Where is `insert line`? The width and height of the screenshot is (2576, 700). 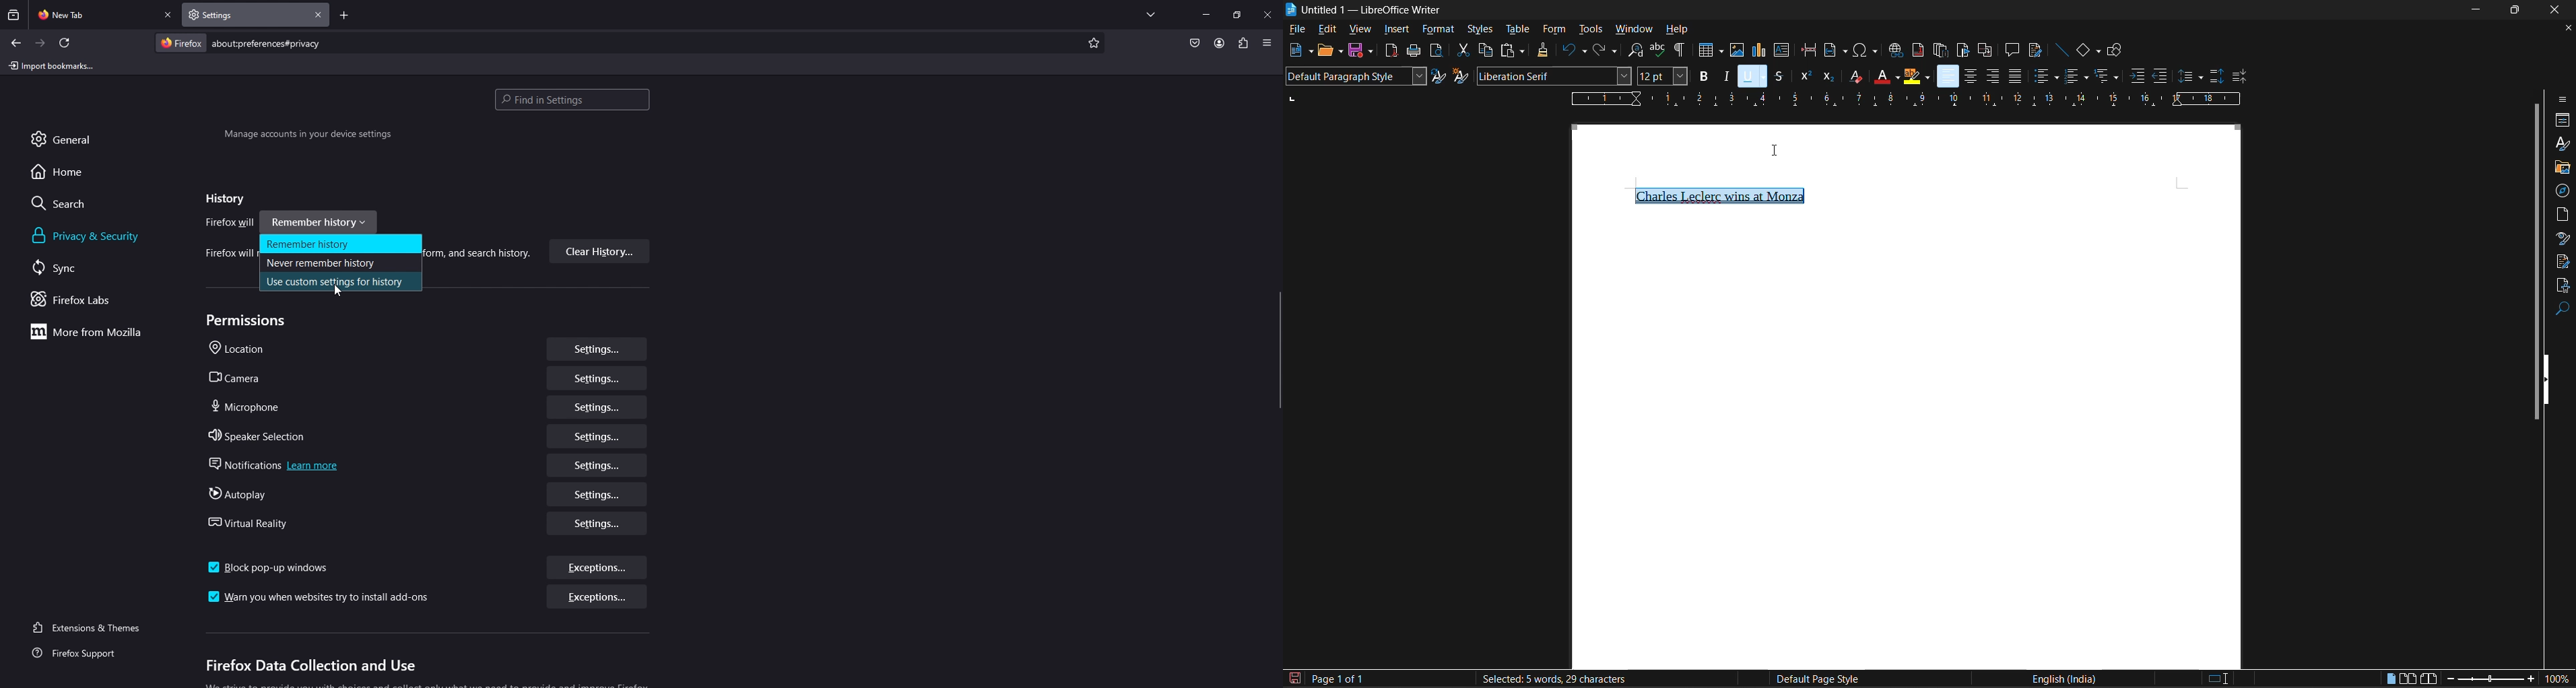 insert line is located at coordinates (2061, 50).